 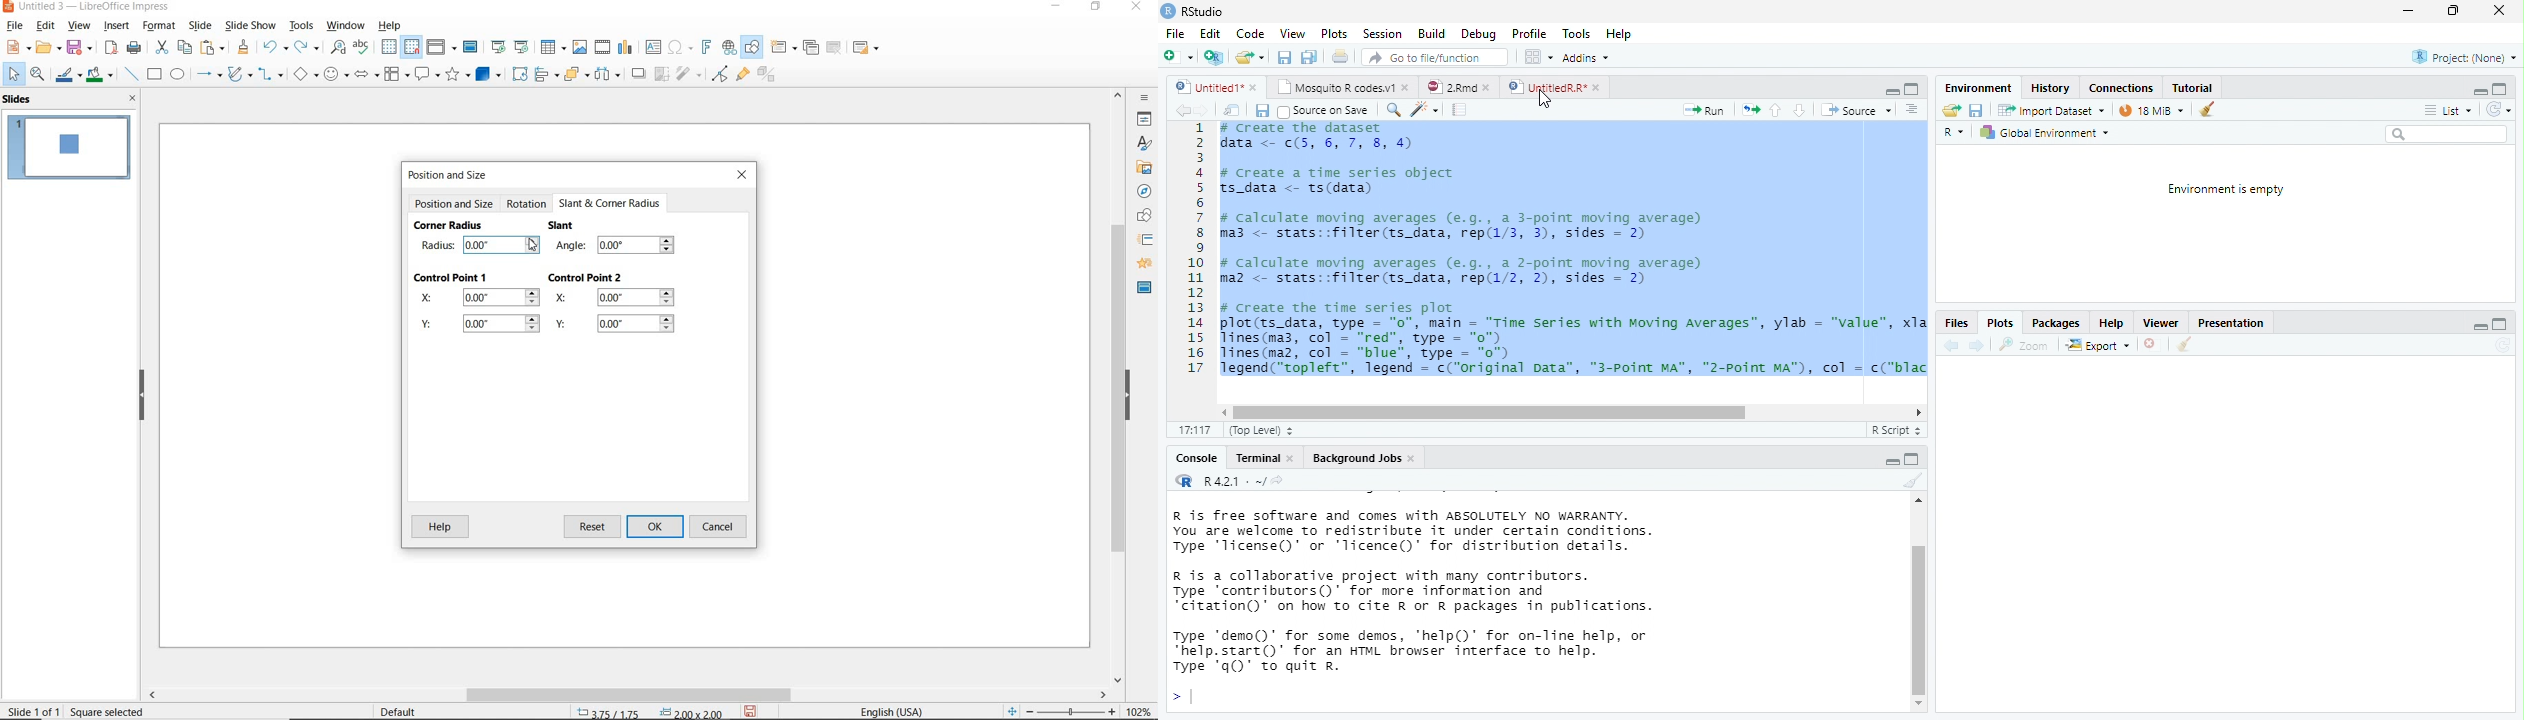 I want to click on 2Rmd, so click(x=1449, y=87).